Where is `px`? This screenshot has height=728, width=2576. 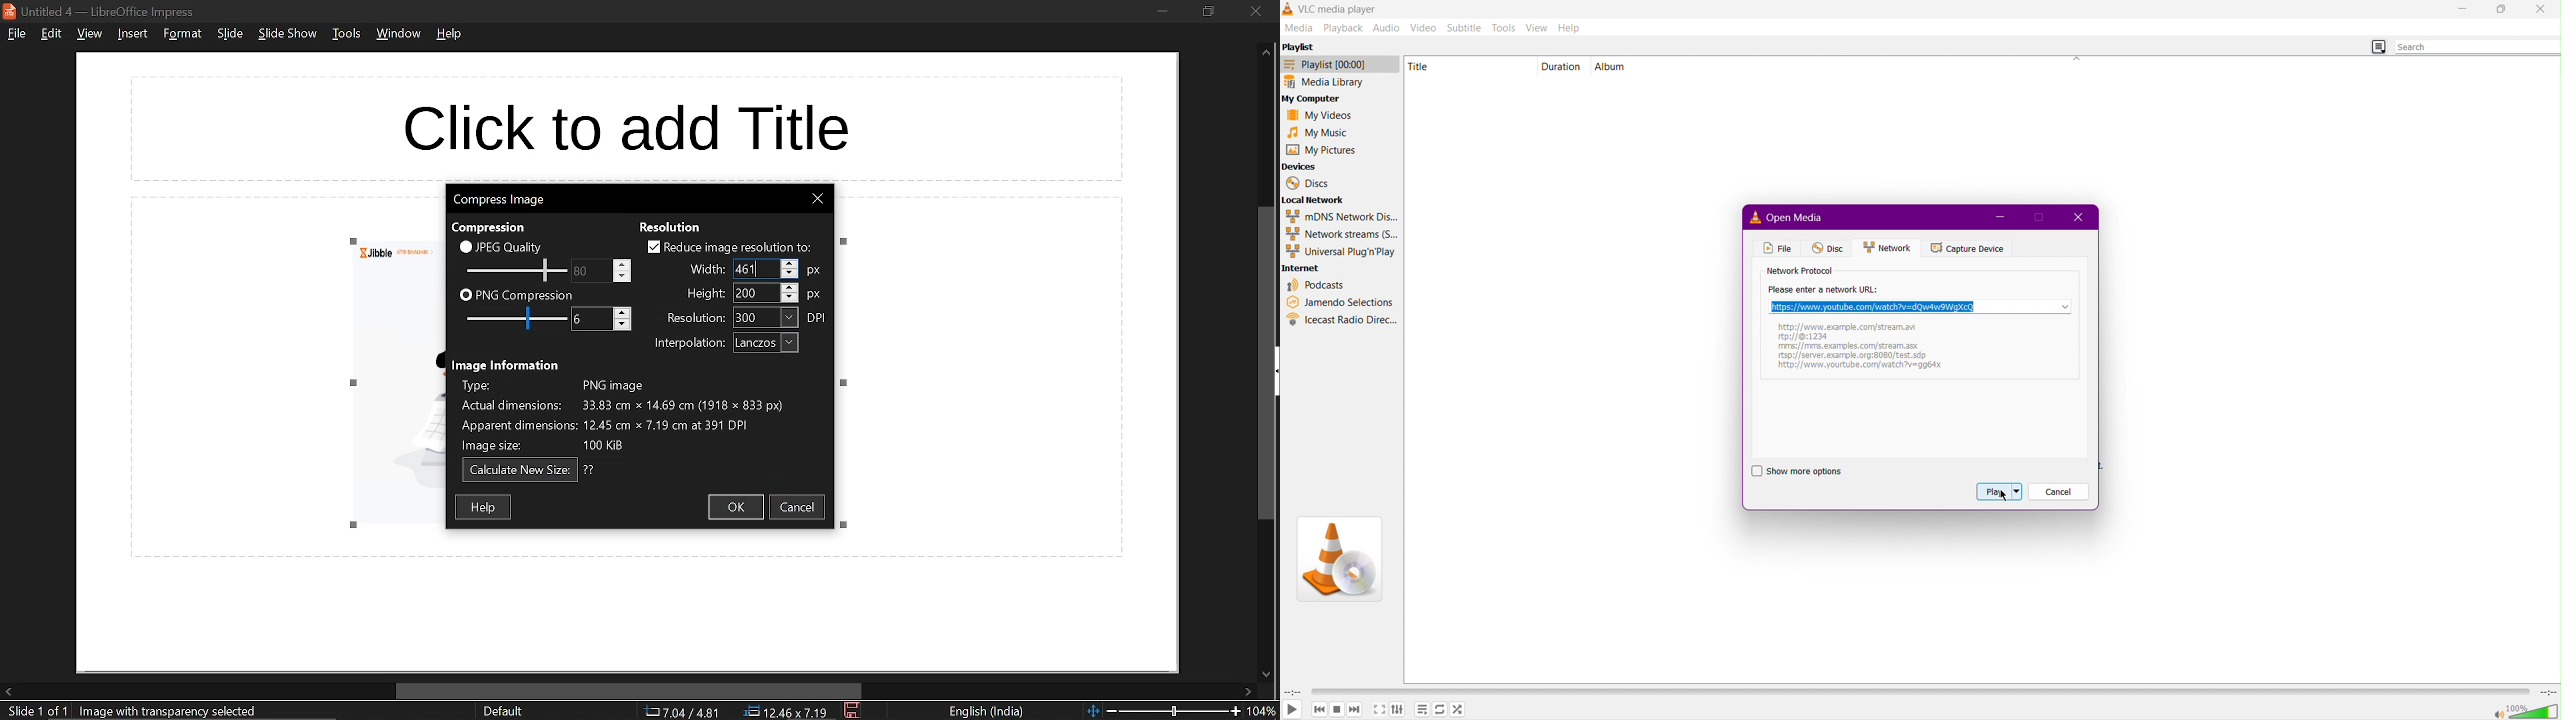 px is located at coordinates (815, 295).